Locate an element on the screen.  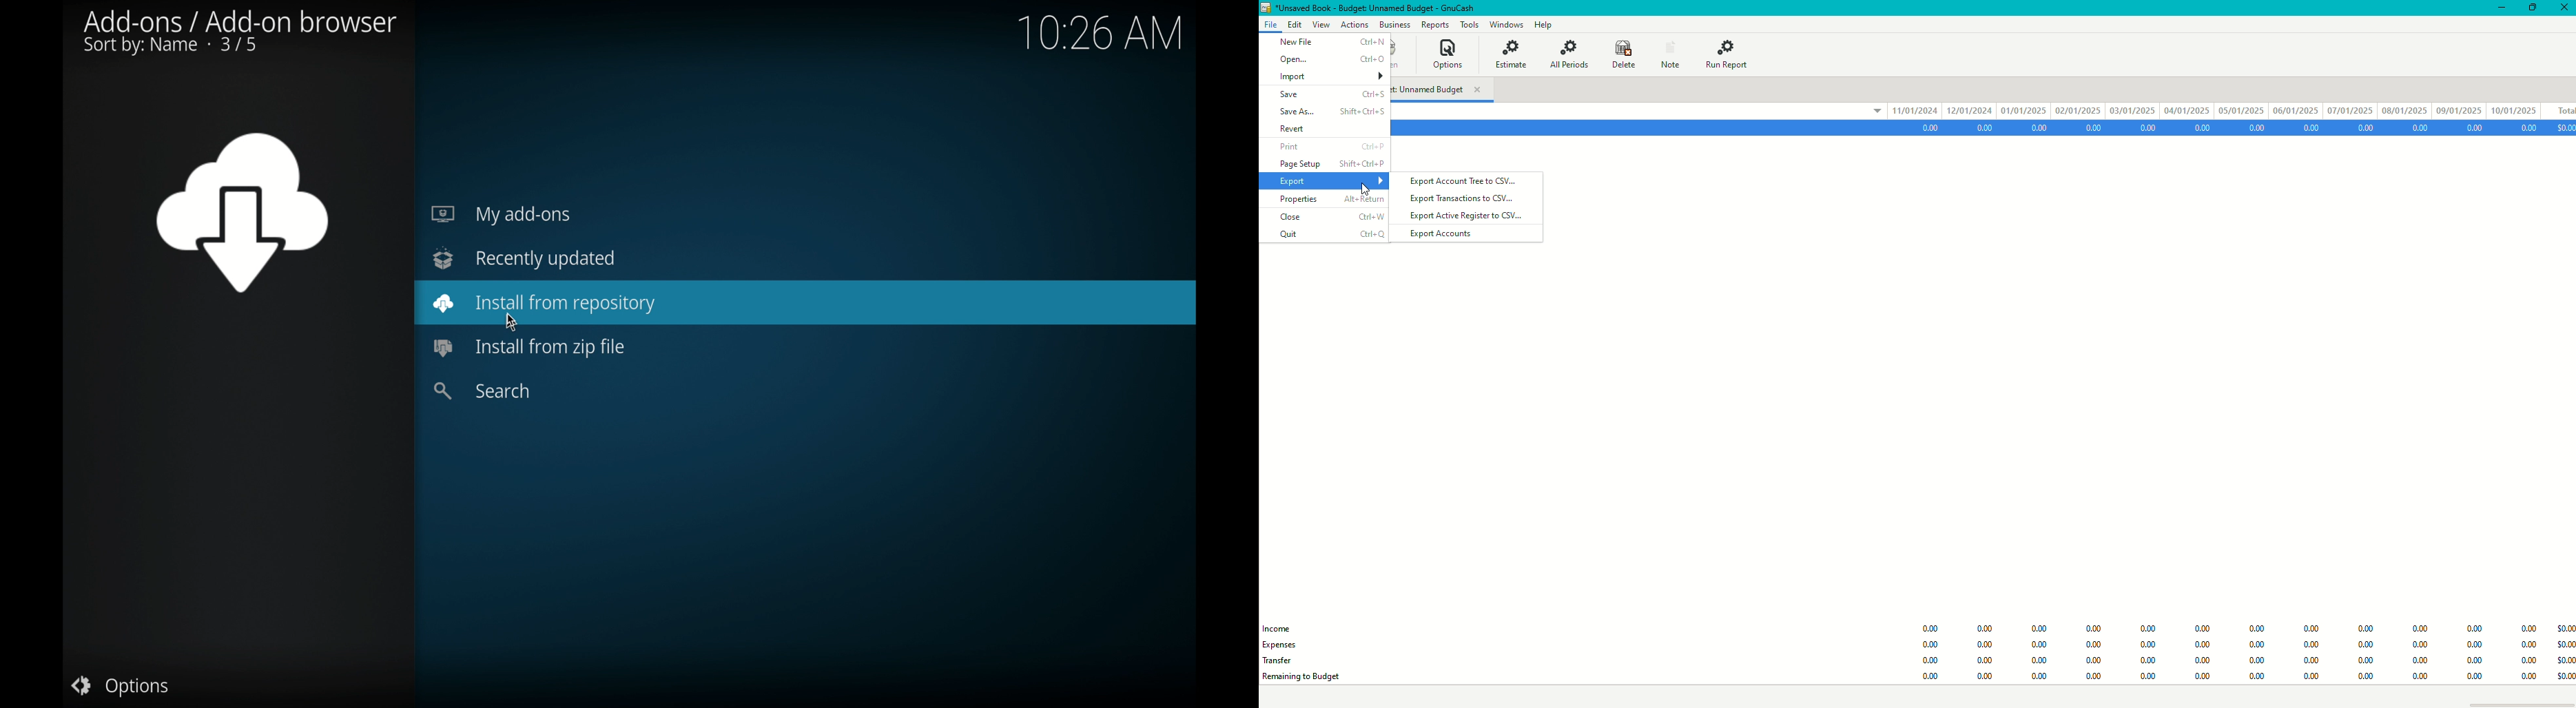
Run Report is located at coordinates (1731, 52).